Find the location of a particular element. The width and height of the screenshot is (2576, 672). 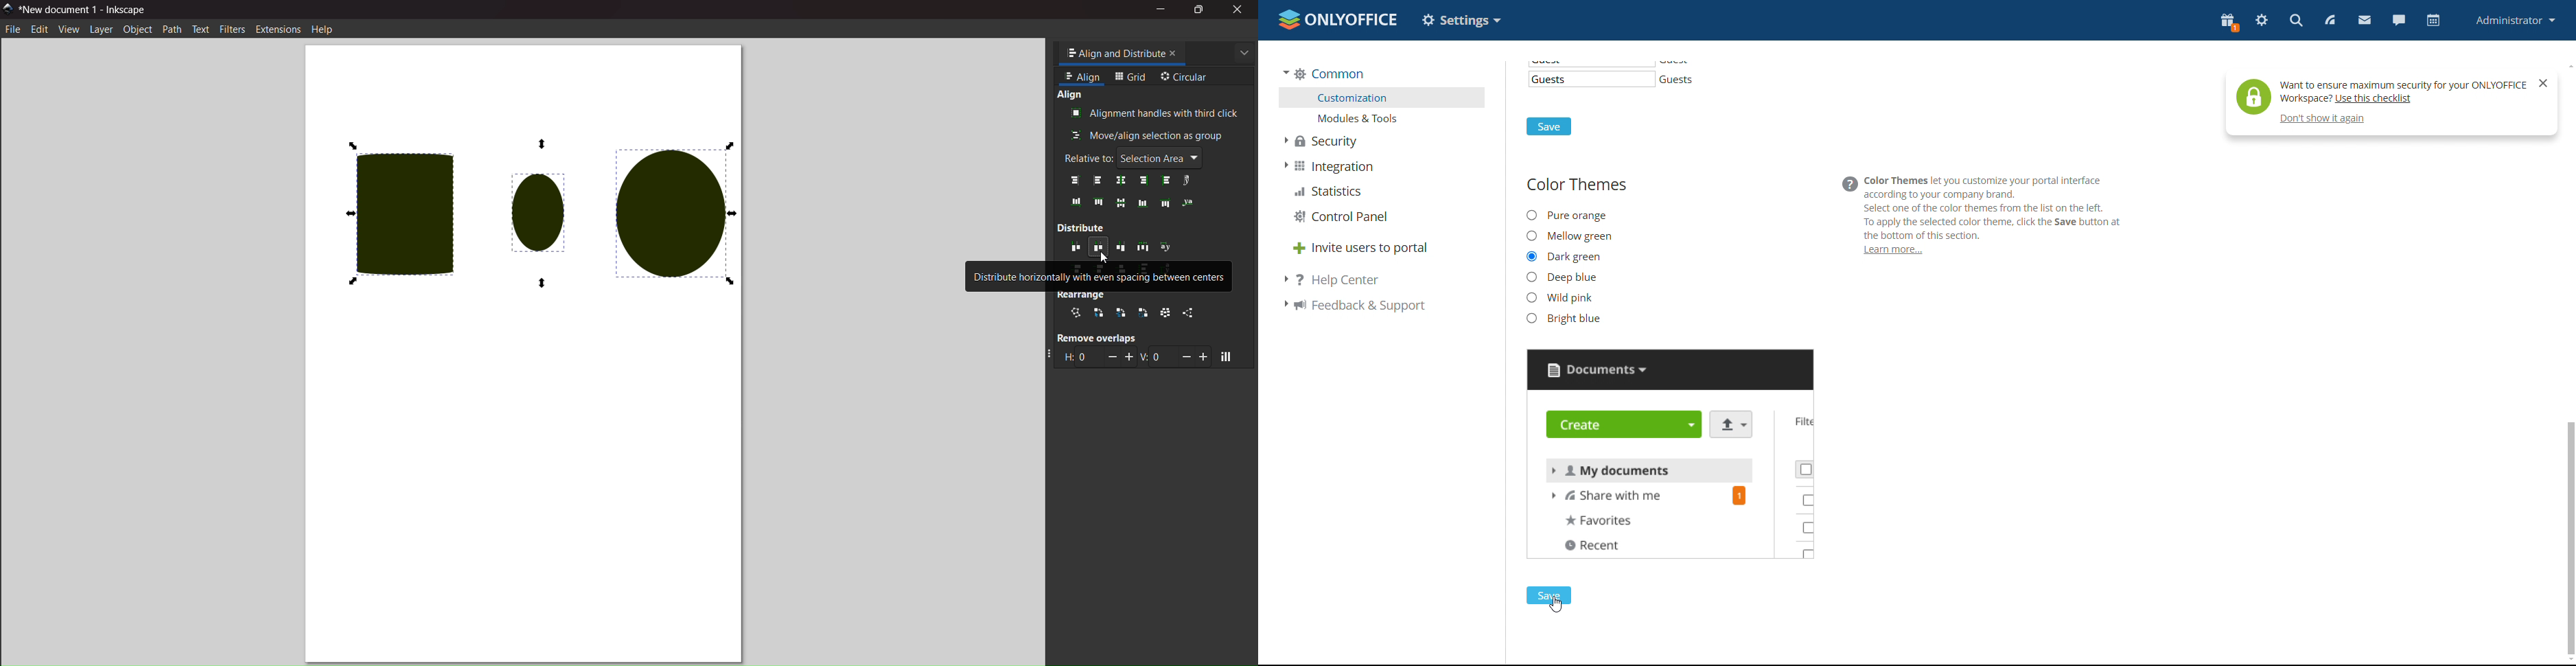

path is located at coordinates (172, 29).